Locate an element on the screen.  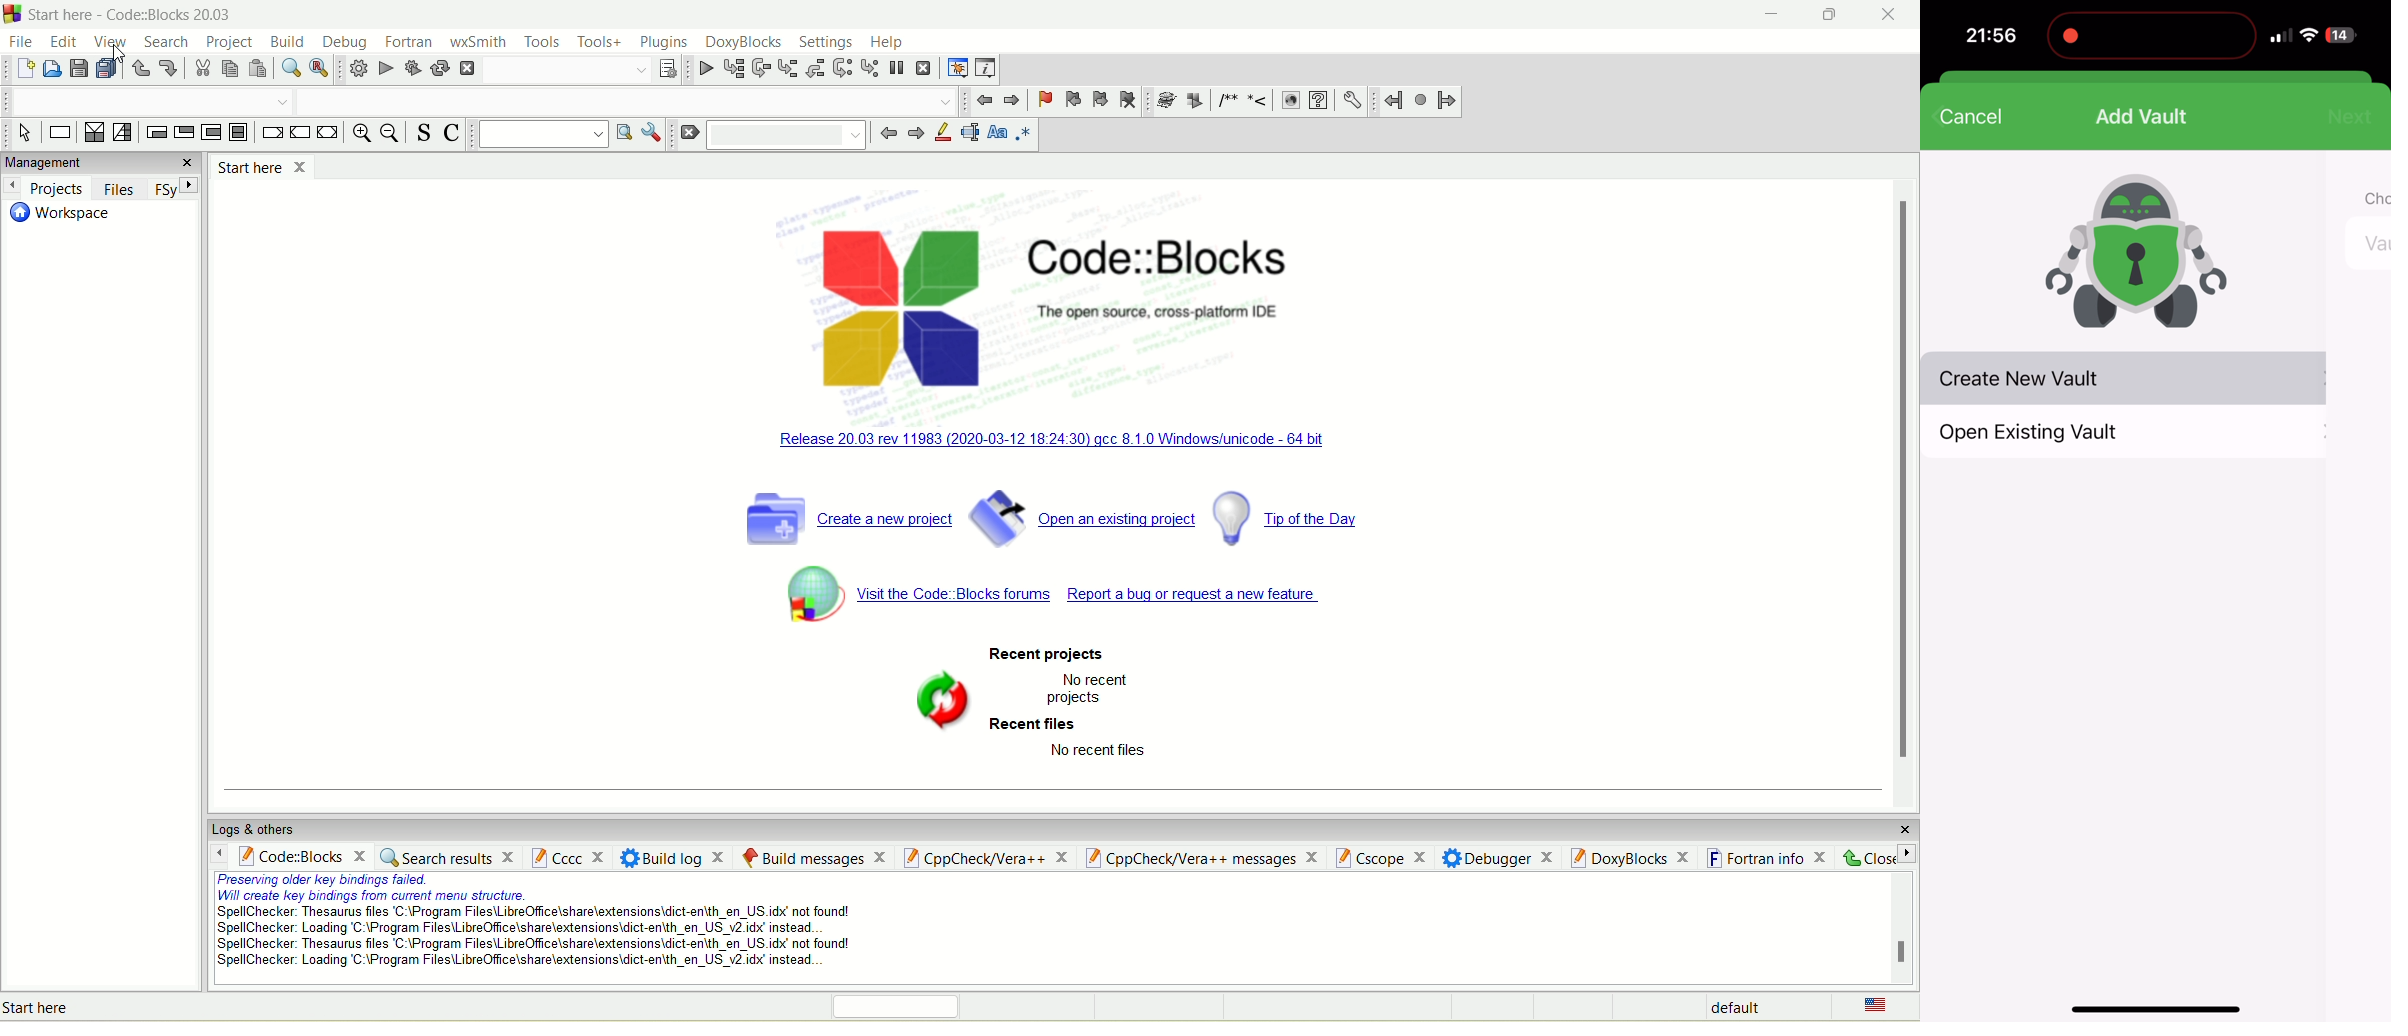
Code completion compiler is located at coordinates (631, 100).